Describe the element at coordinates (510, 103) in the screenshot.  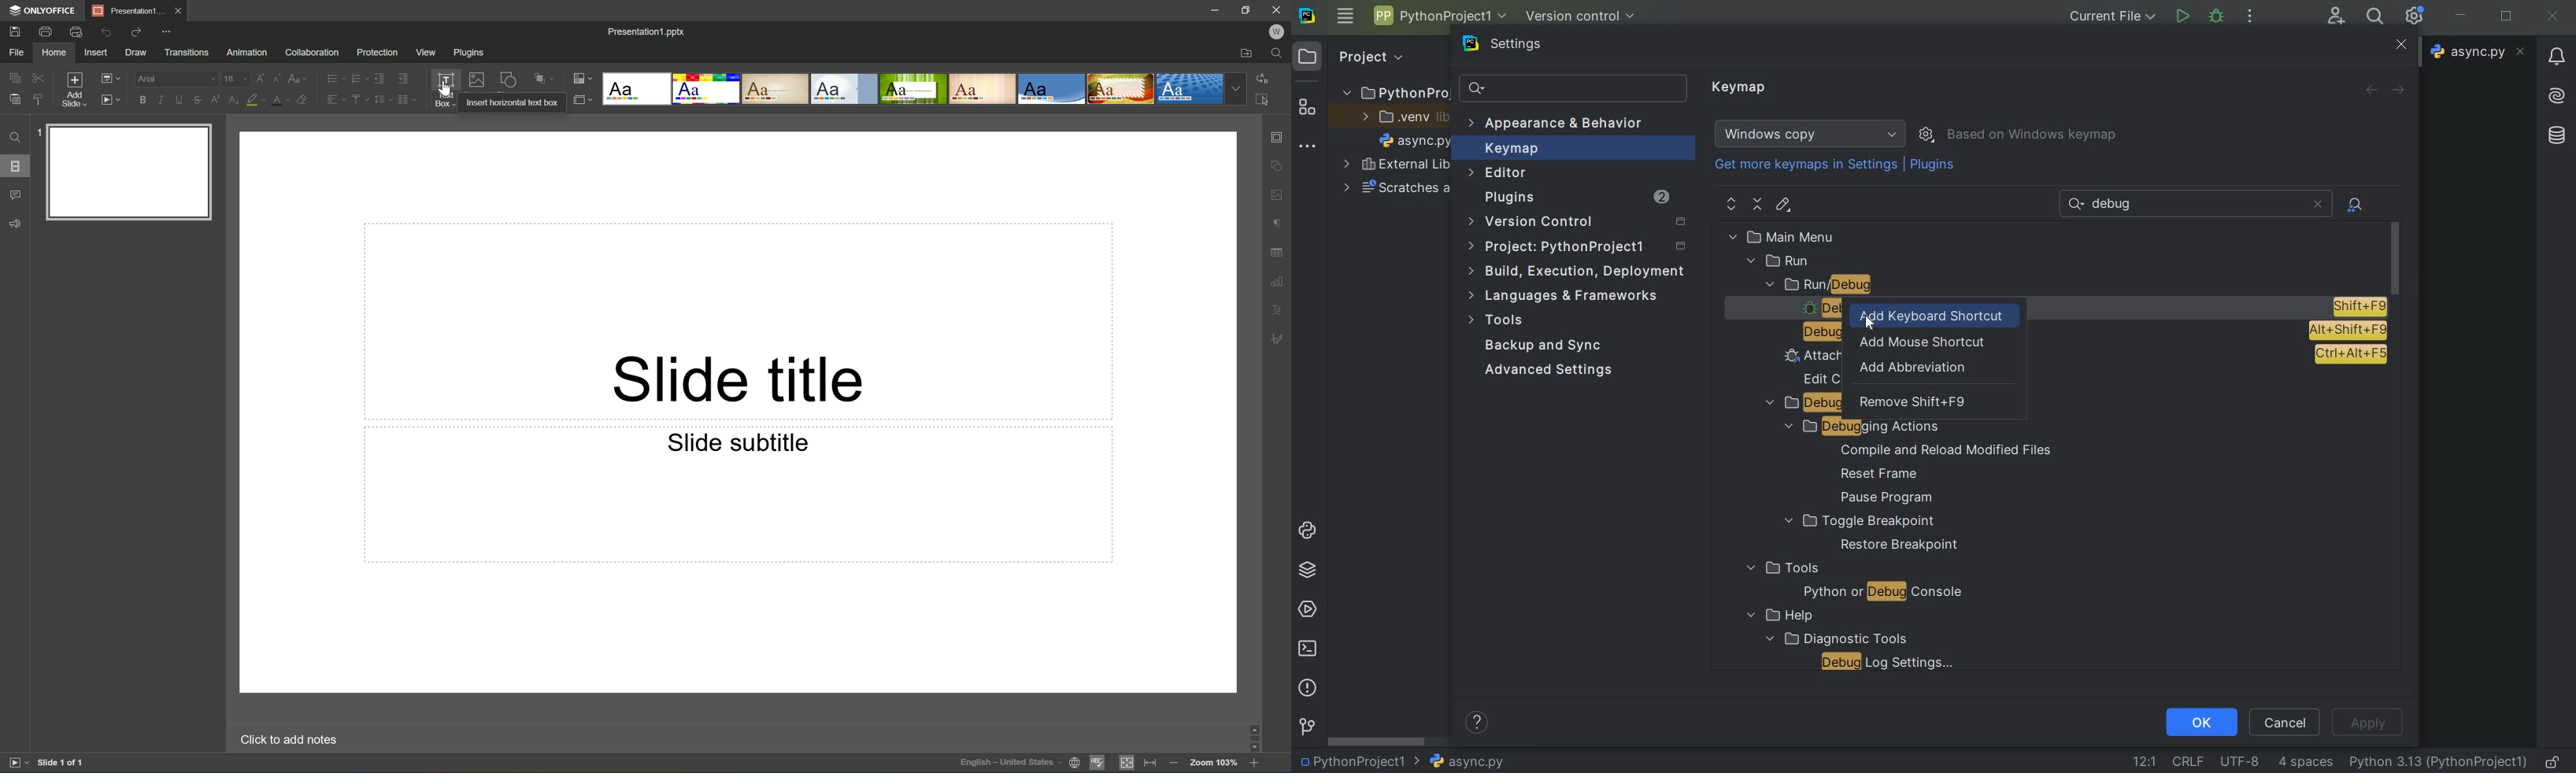
I see `` at that location.